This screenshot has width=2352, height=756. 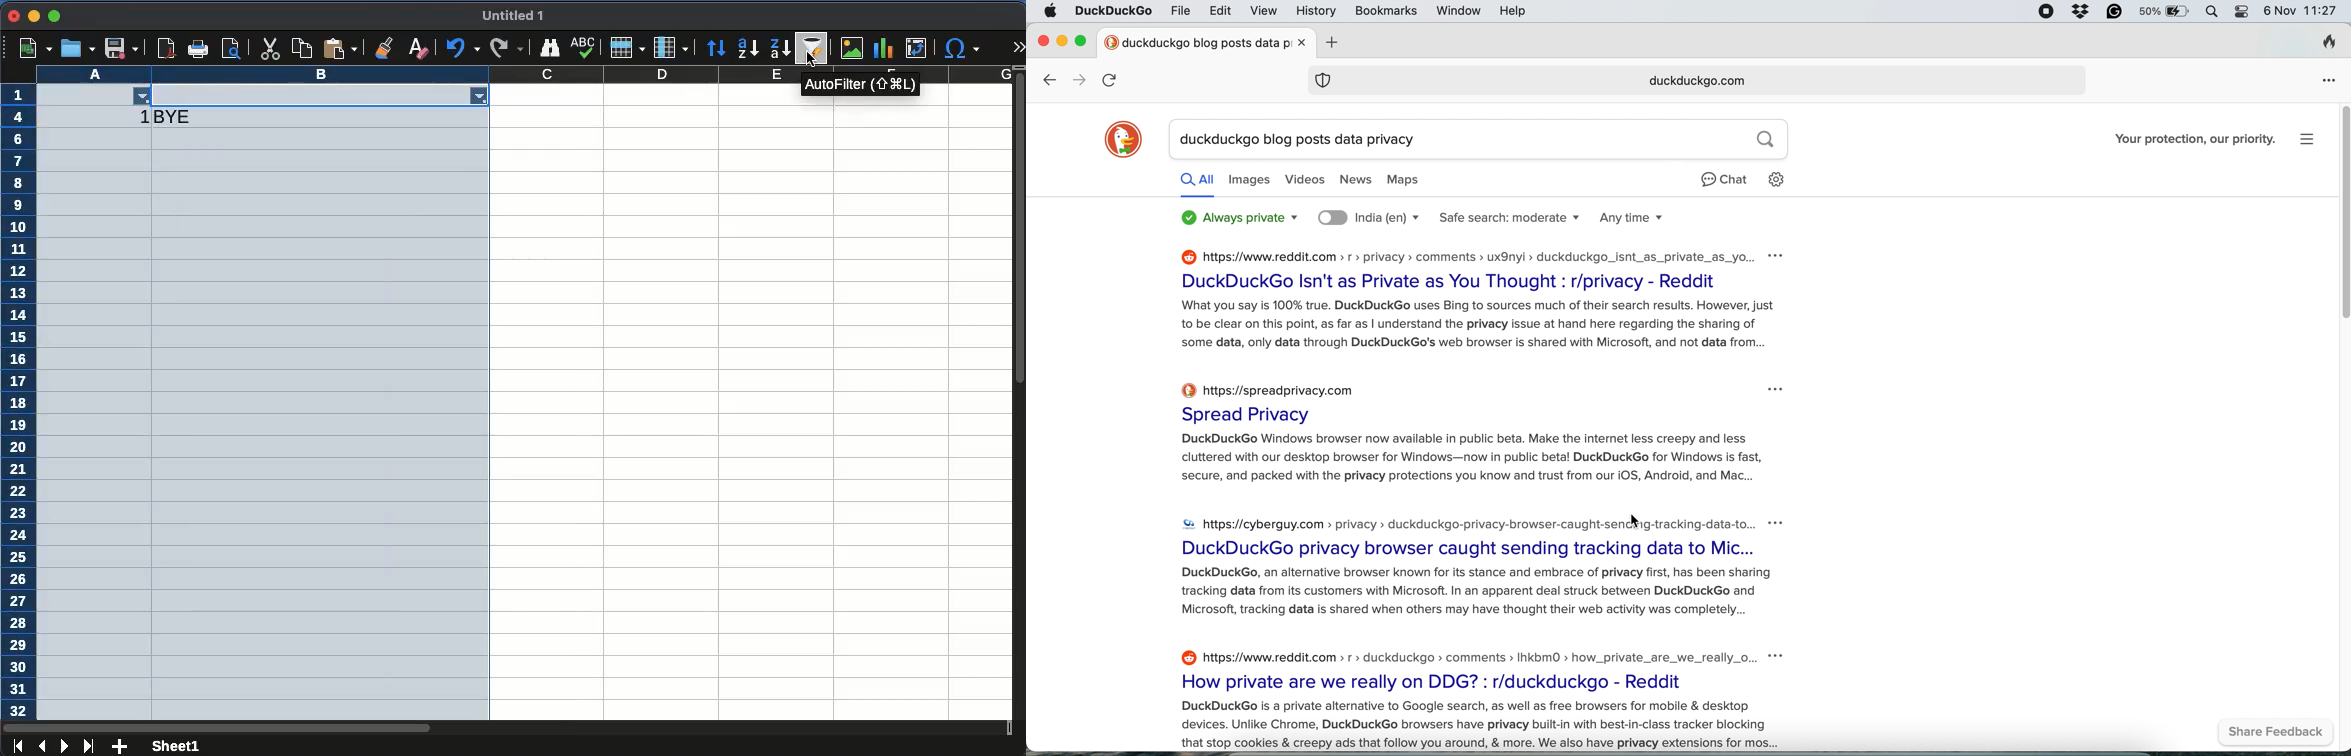 What do you see at coordinates (717, 50) in the screenshot?
I see `sort` at bounding box center [717, 50].